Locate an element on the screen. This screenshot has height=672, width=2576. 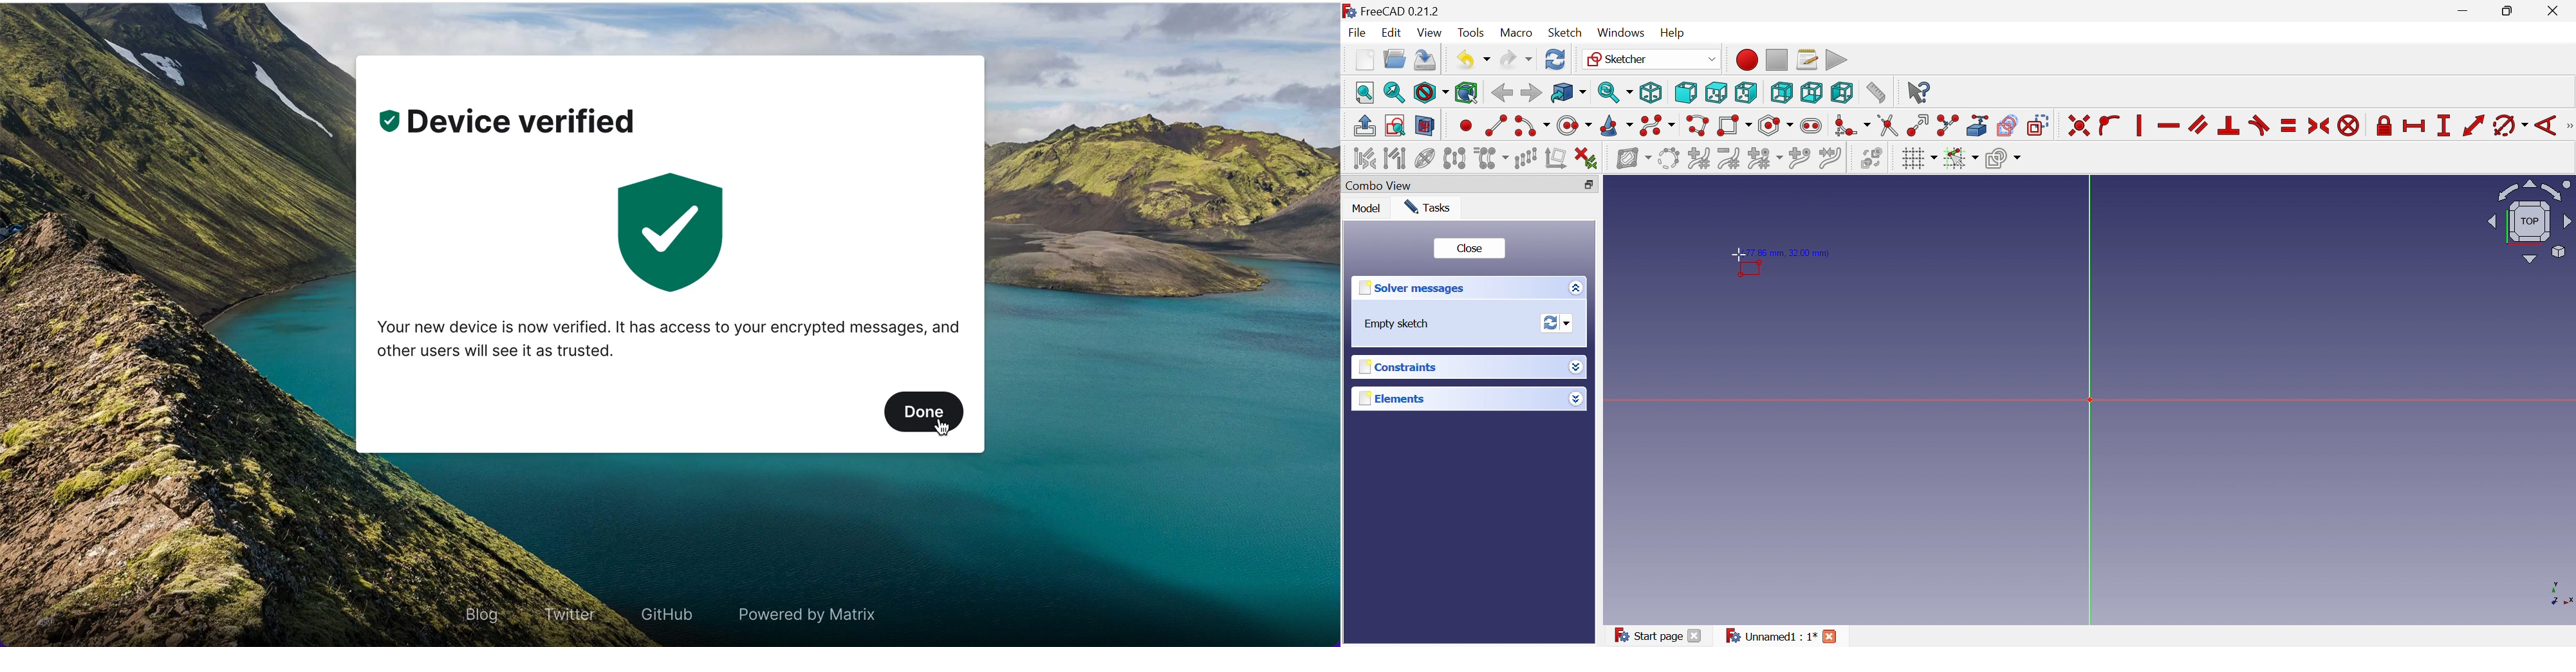
Solver messages is located at coordinates (1410, 288).